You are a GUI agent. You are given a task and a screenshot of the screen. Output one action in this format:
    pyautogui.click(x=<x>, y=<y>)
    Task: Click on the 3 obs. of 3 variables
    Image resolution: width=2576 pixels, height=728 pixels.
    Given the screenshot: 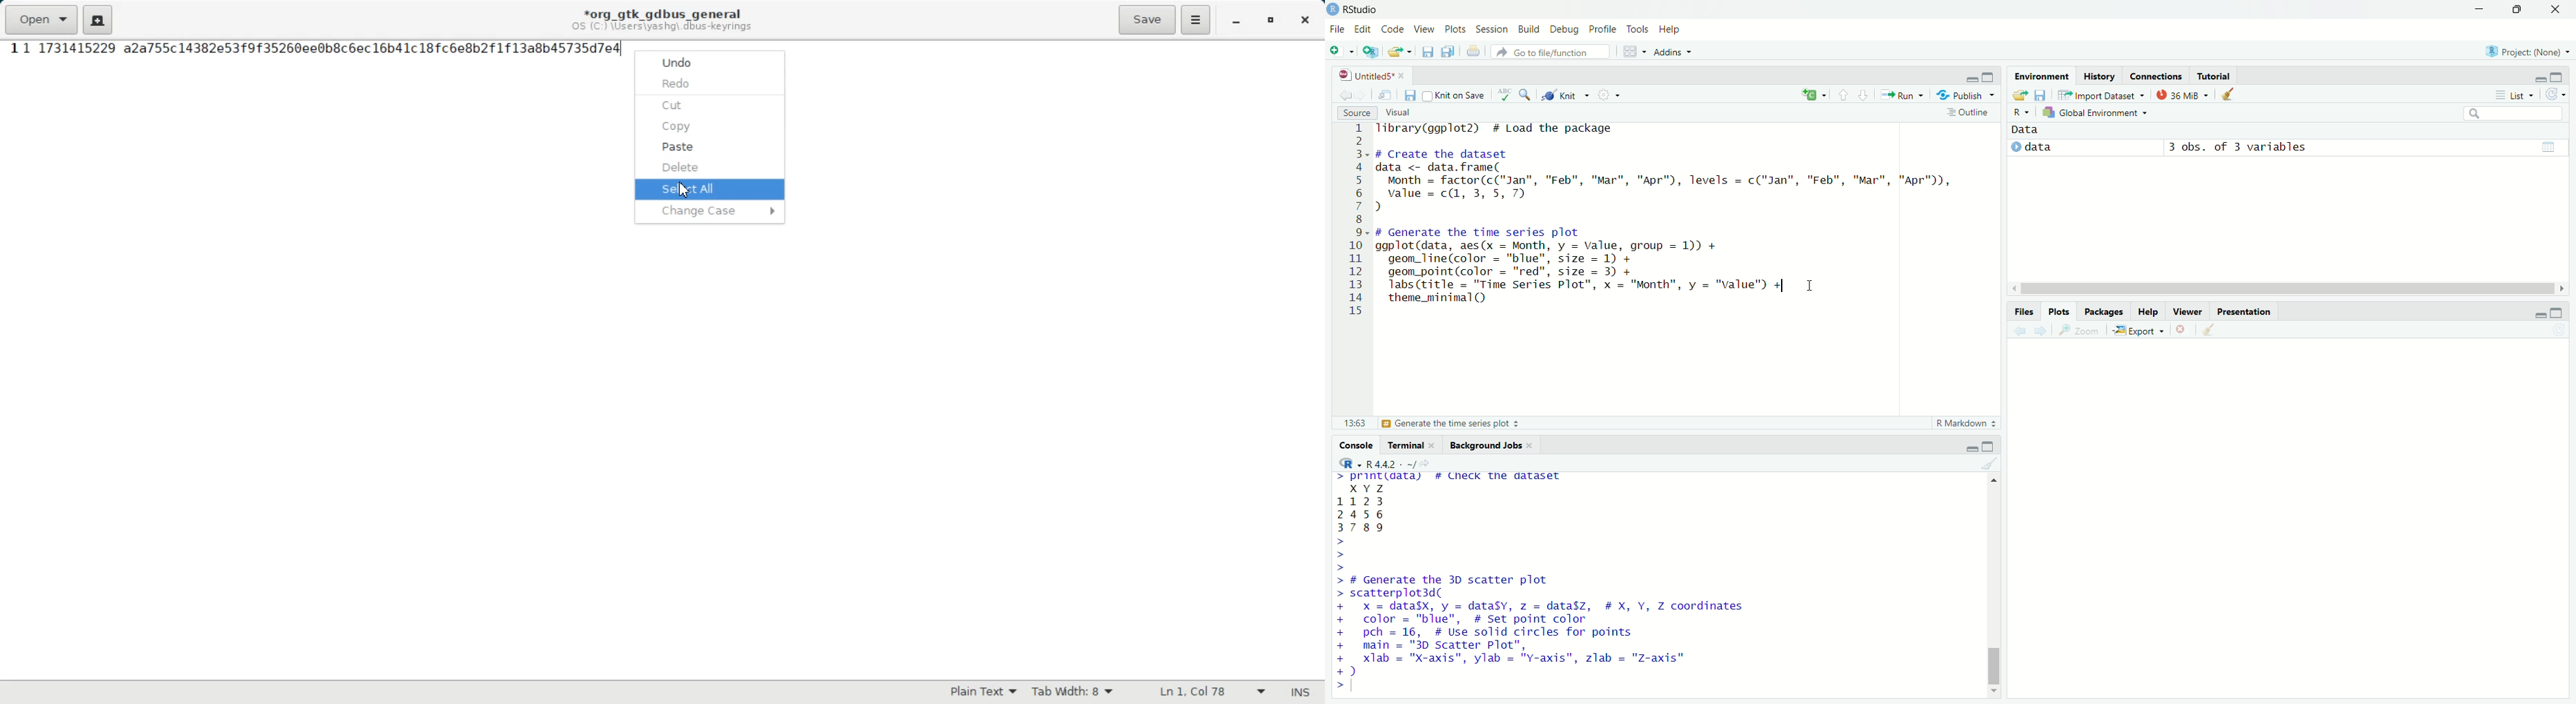 What is the action you would take?
    pyautogui.click(x=2246, y=147)
    